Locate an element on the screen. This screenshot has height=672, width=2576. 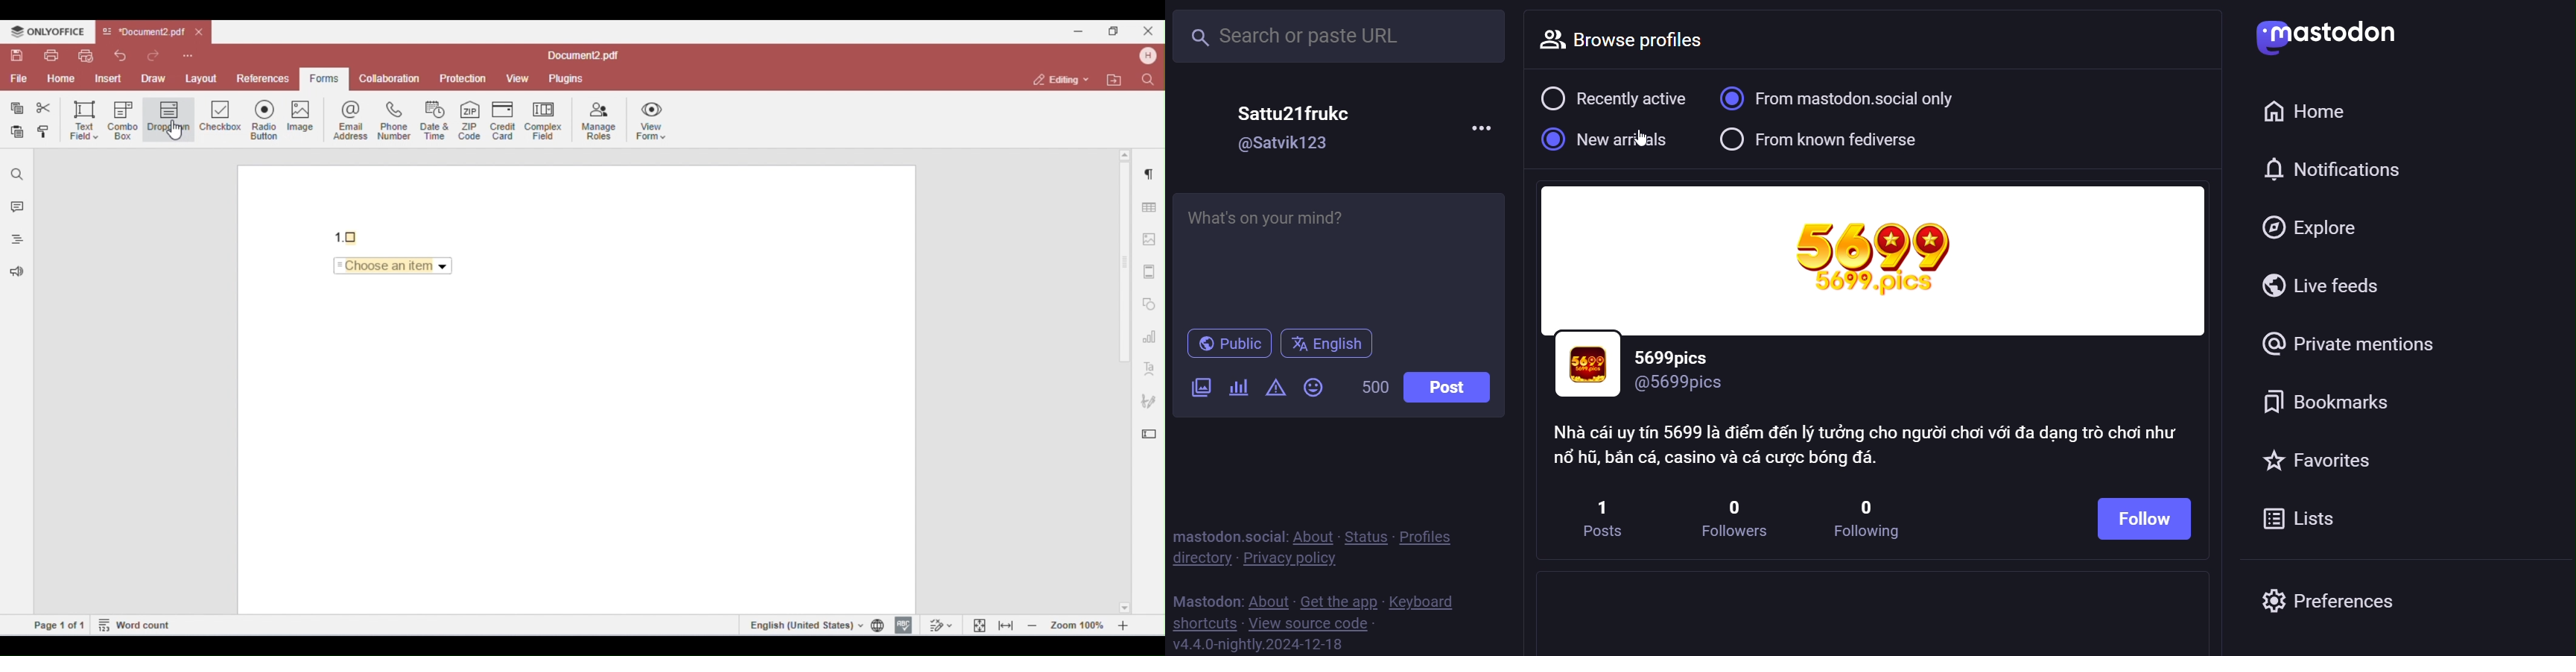
0 following is located at coordinates (1862, 519).